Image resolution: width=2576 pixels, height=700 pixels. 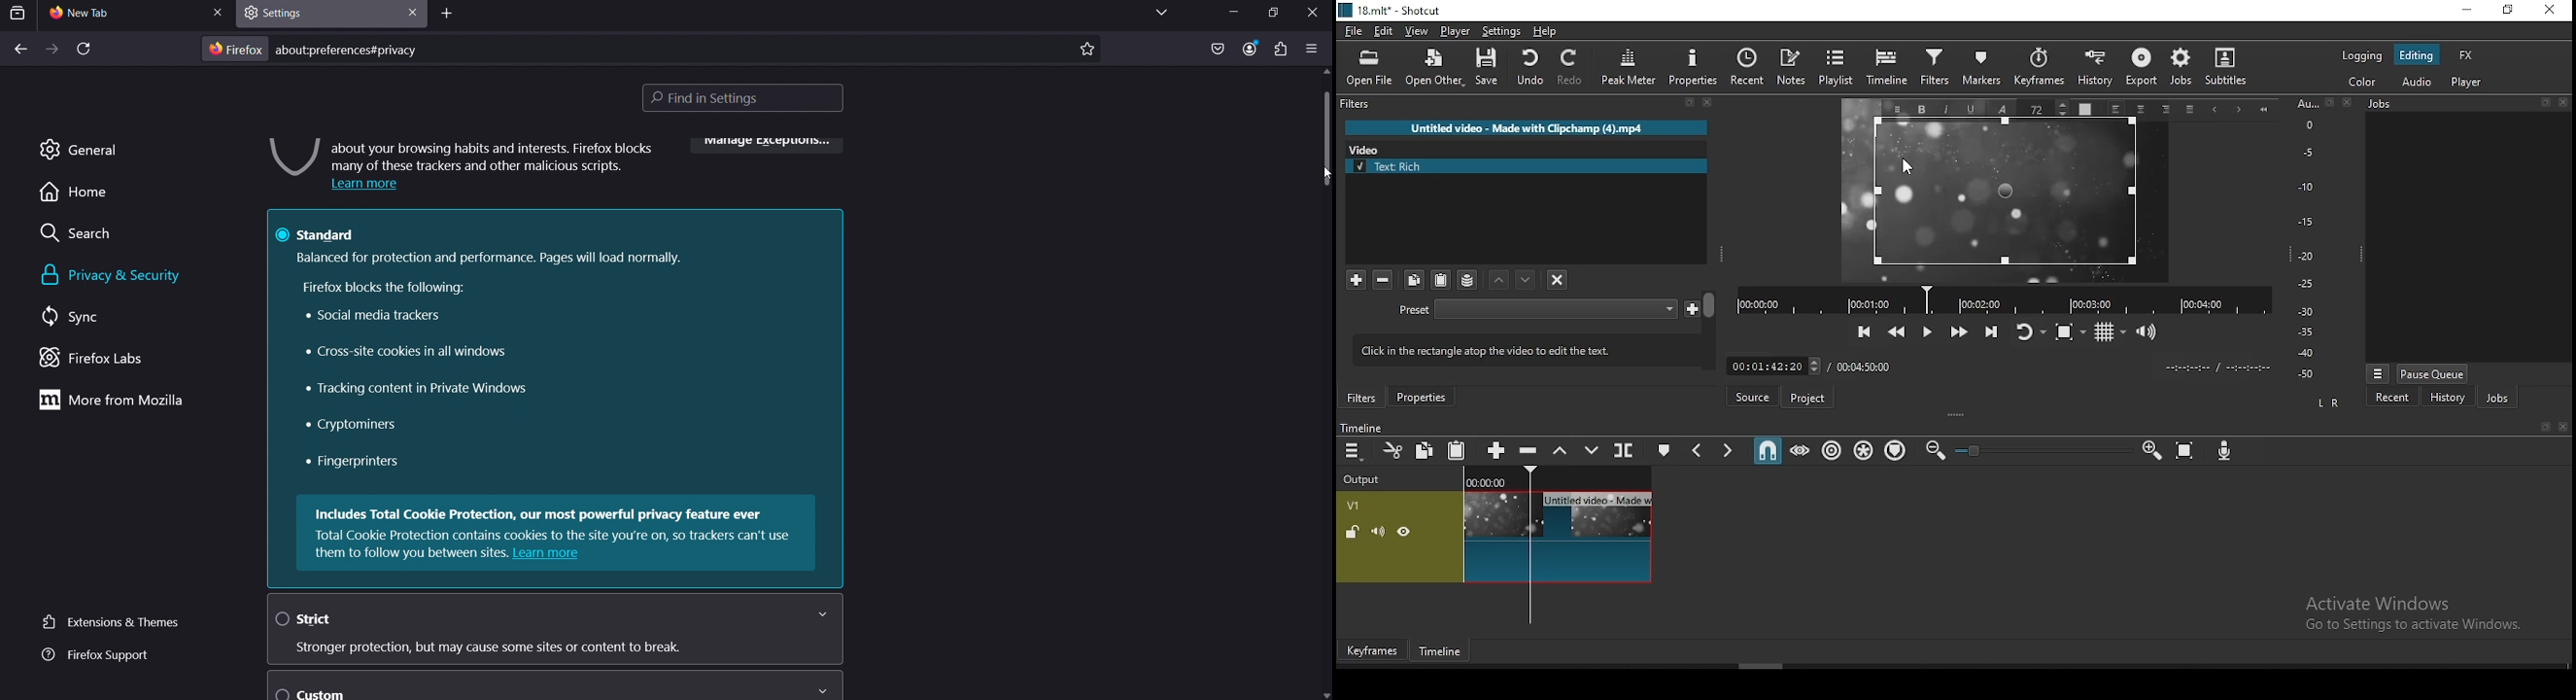 What do you see at coordinates (1386, 32) in the screenshot?
I see `edit` at bounding box center [1386, 32].